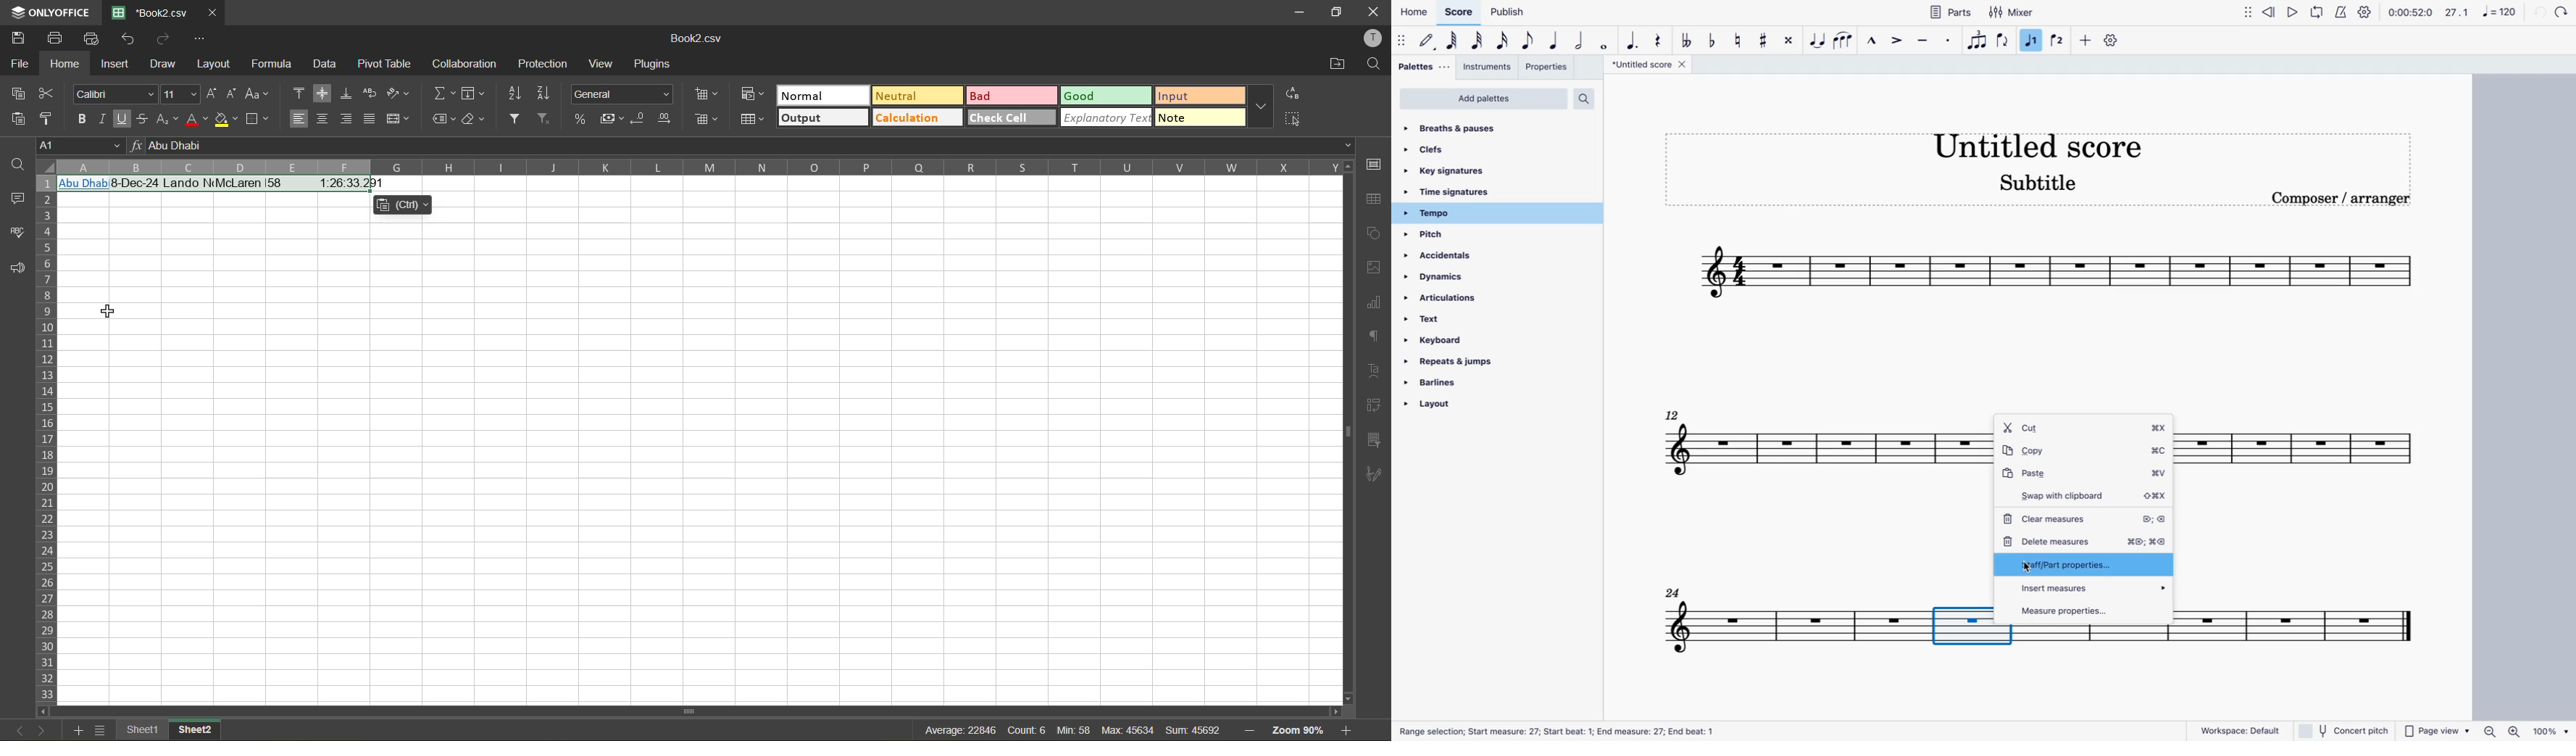 The width and height of the screenshot is (2576, 756). Describe the element at coordinates (1924, 38) in the screenshot. I see `tenuto` at that location.